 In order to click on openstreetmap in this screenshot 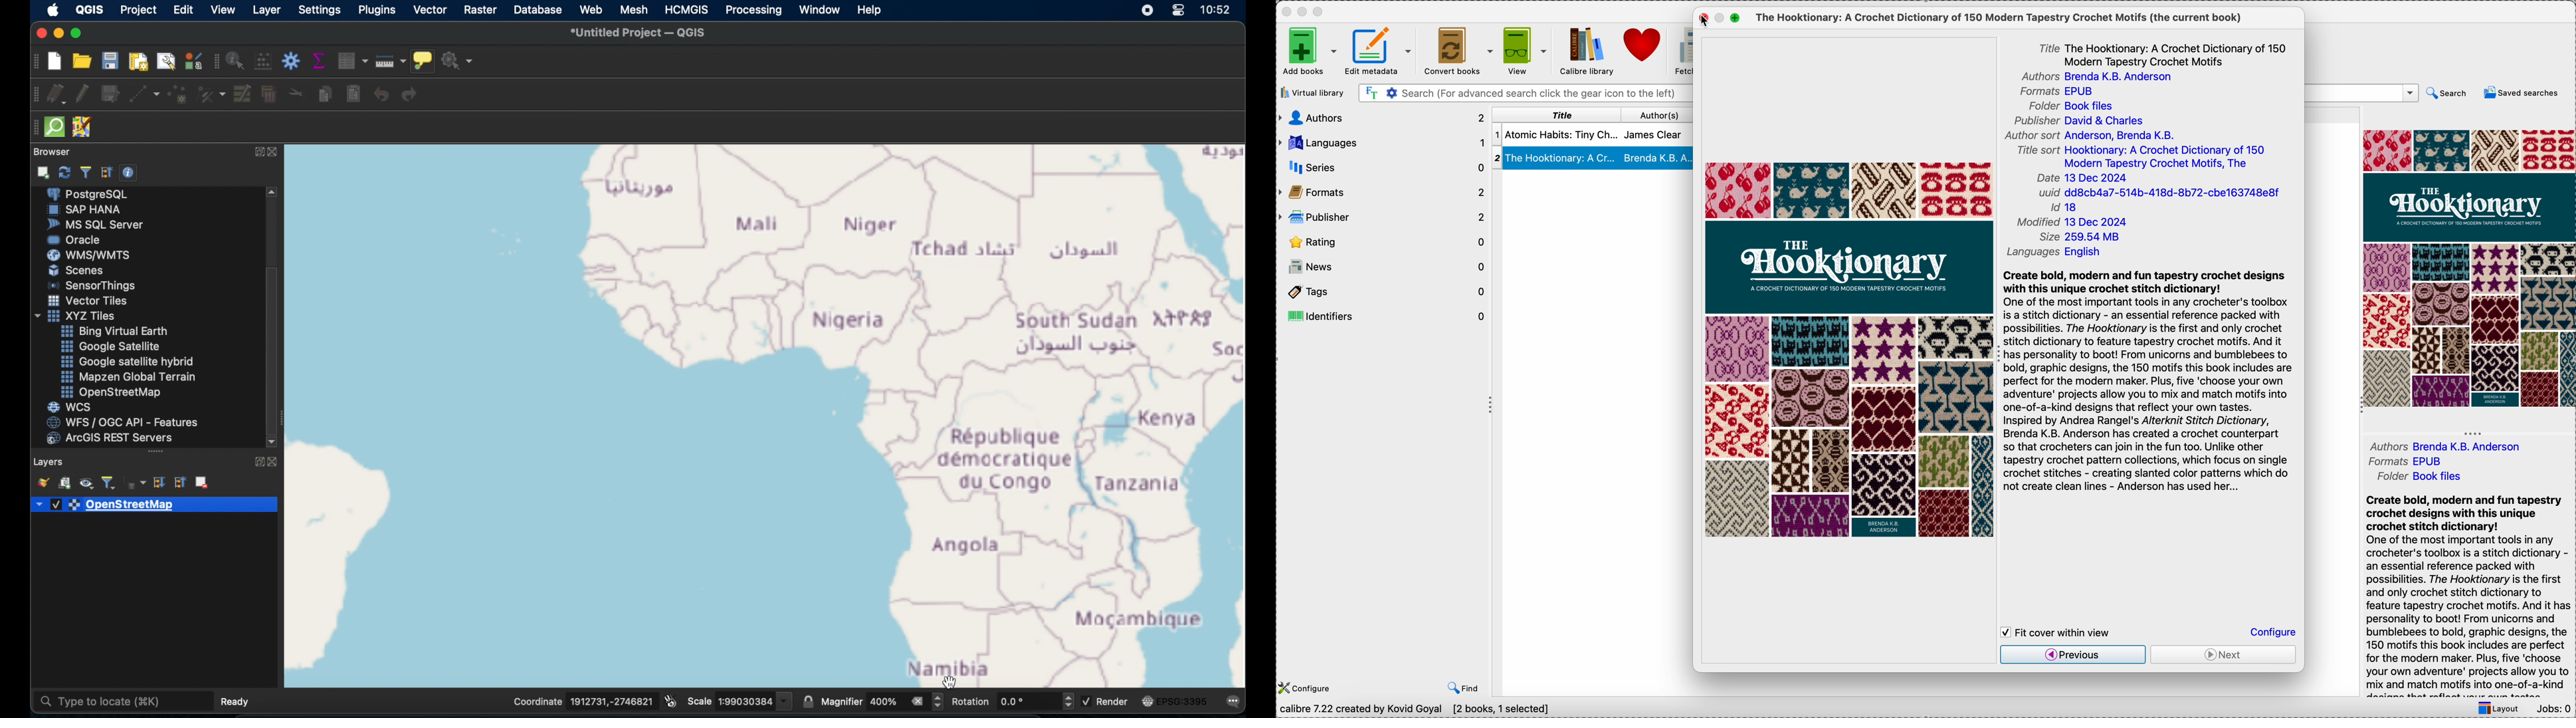, I will do `click(766, 418)`.